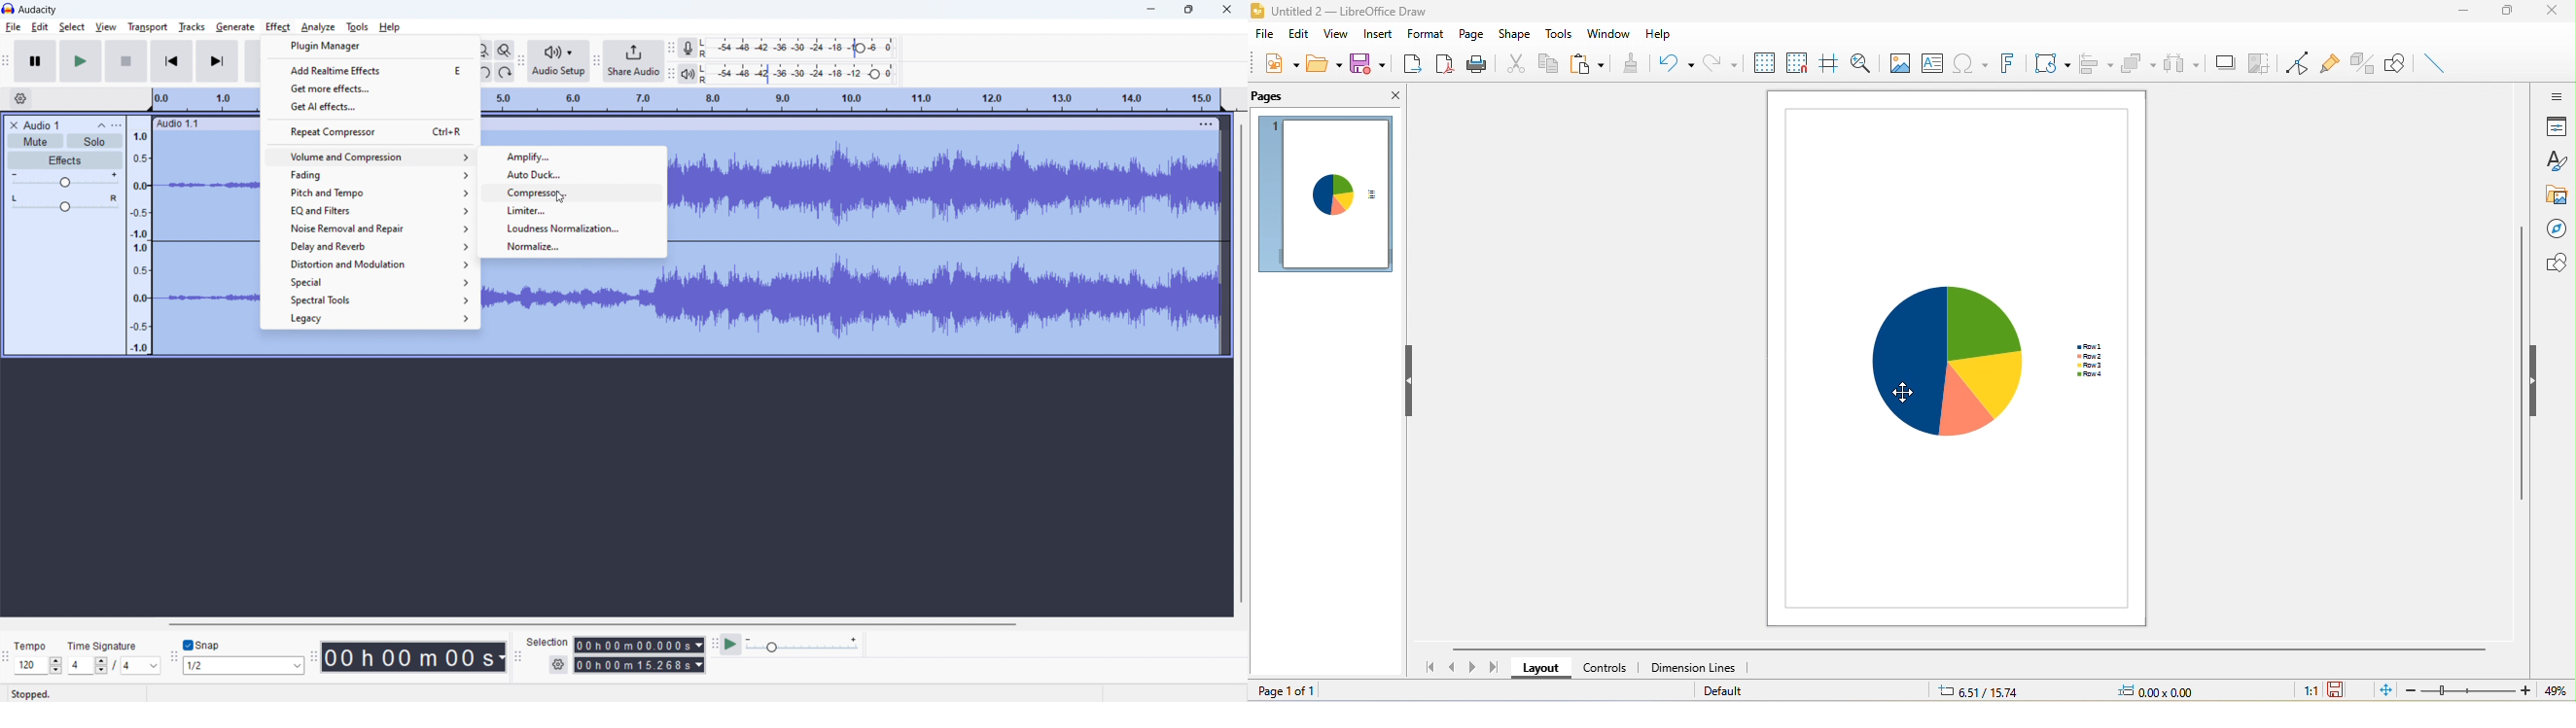 The height and width of the screenshot is (728, 2576). Describe the element at coordinates (597, 60) in the screenshot. I see `share audio toolbar` at that location.